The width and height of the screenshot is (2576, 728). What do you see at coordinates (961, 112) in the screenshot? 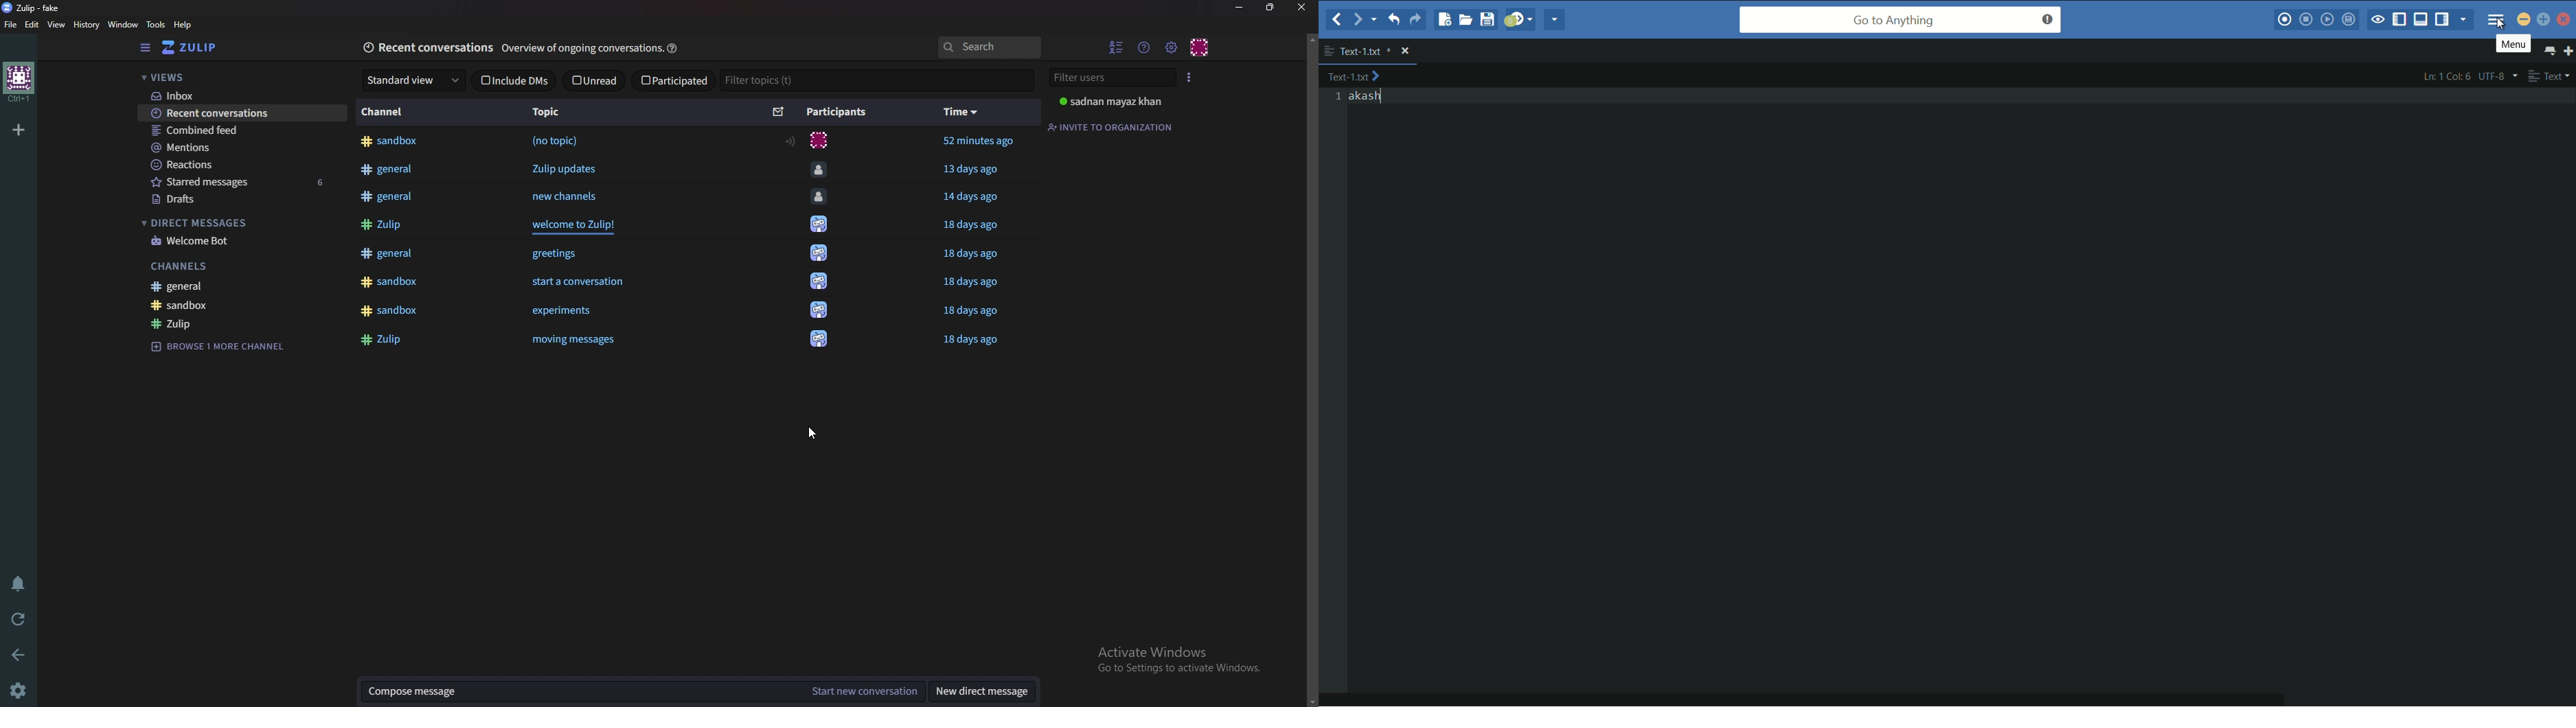
I see `Time` at bounding box center [961, 112].